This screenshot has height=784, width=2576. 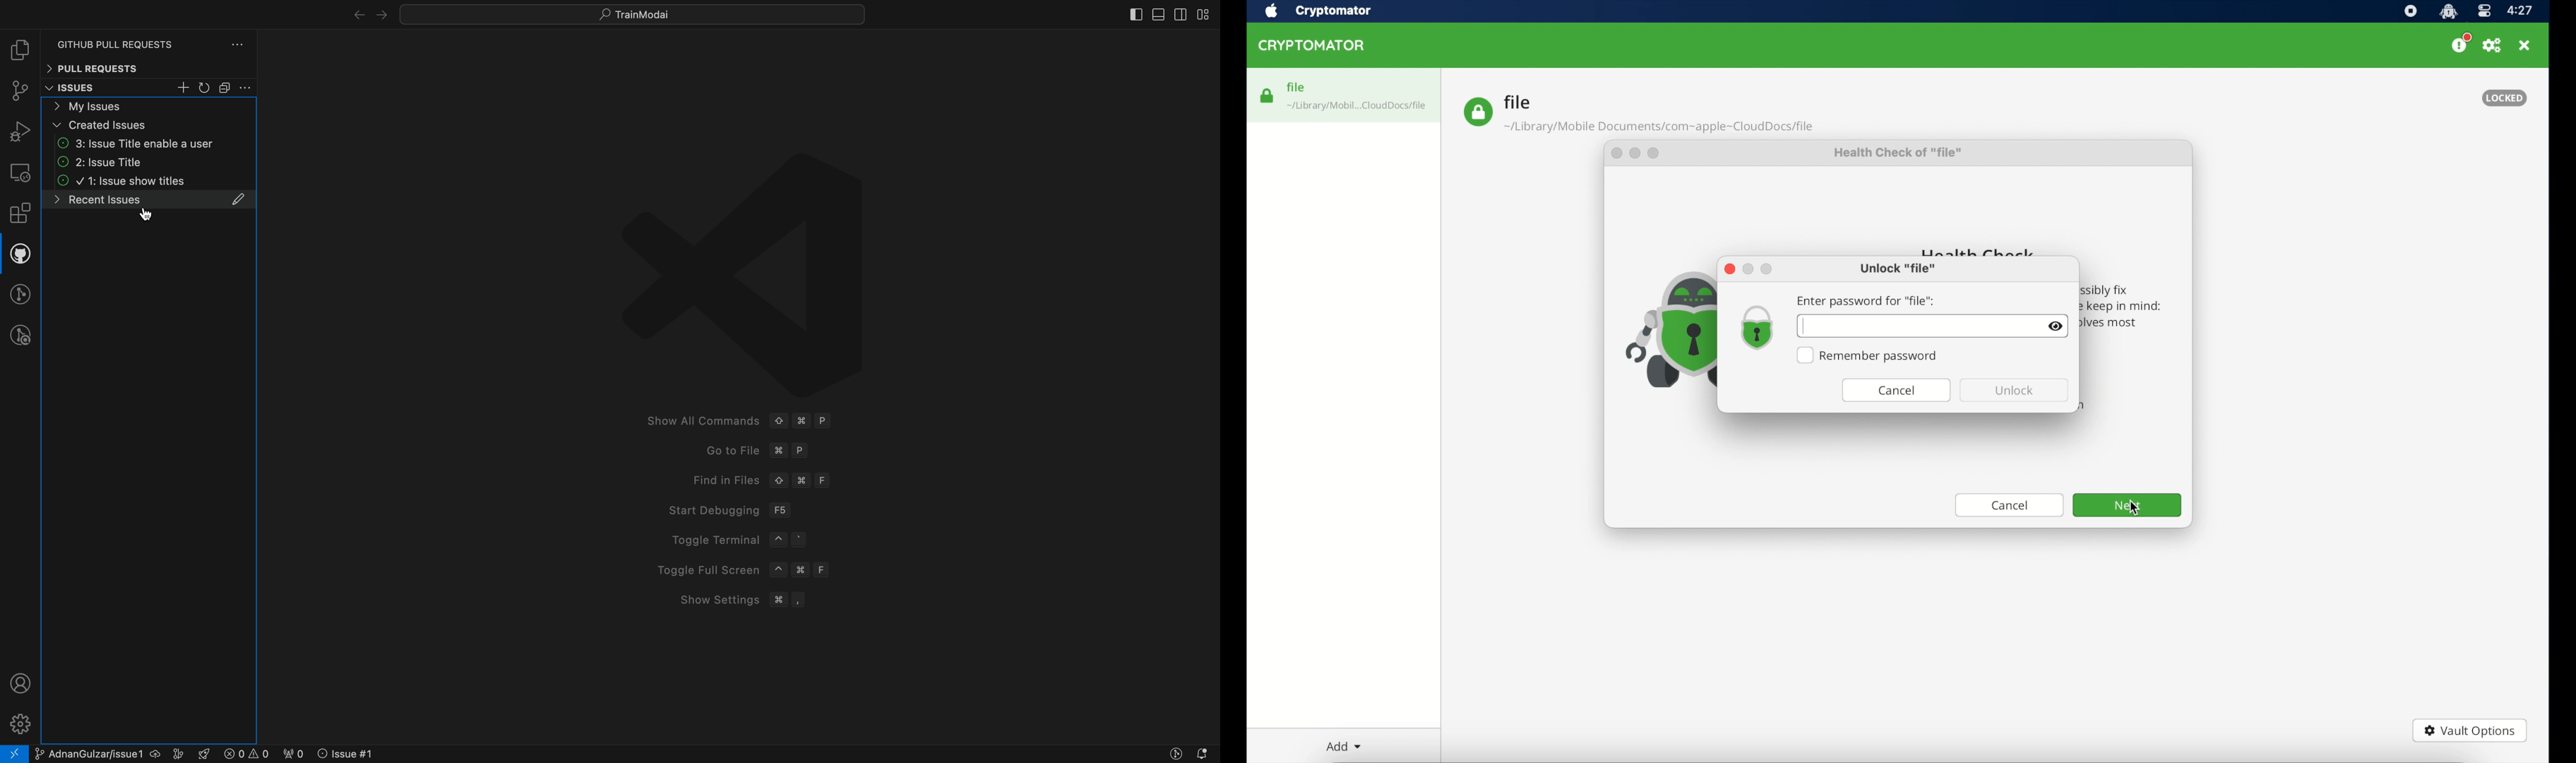 What do you see at coordinates (1662, 324) in the screenshot?
I see `icon` at bounding box center [1662, 324].